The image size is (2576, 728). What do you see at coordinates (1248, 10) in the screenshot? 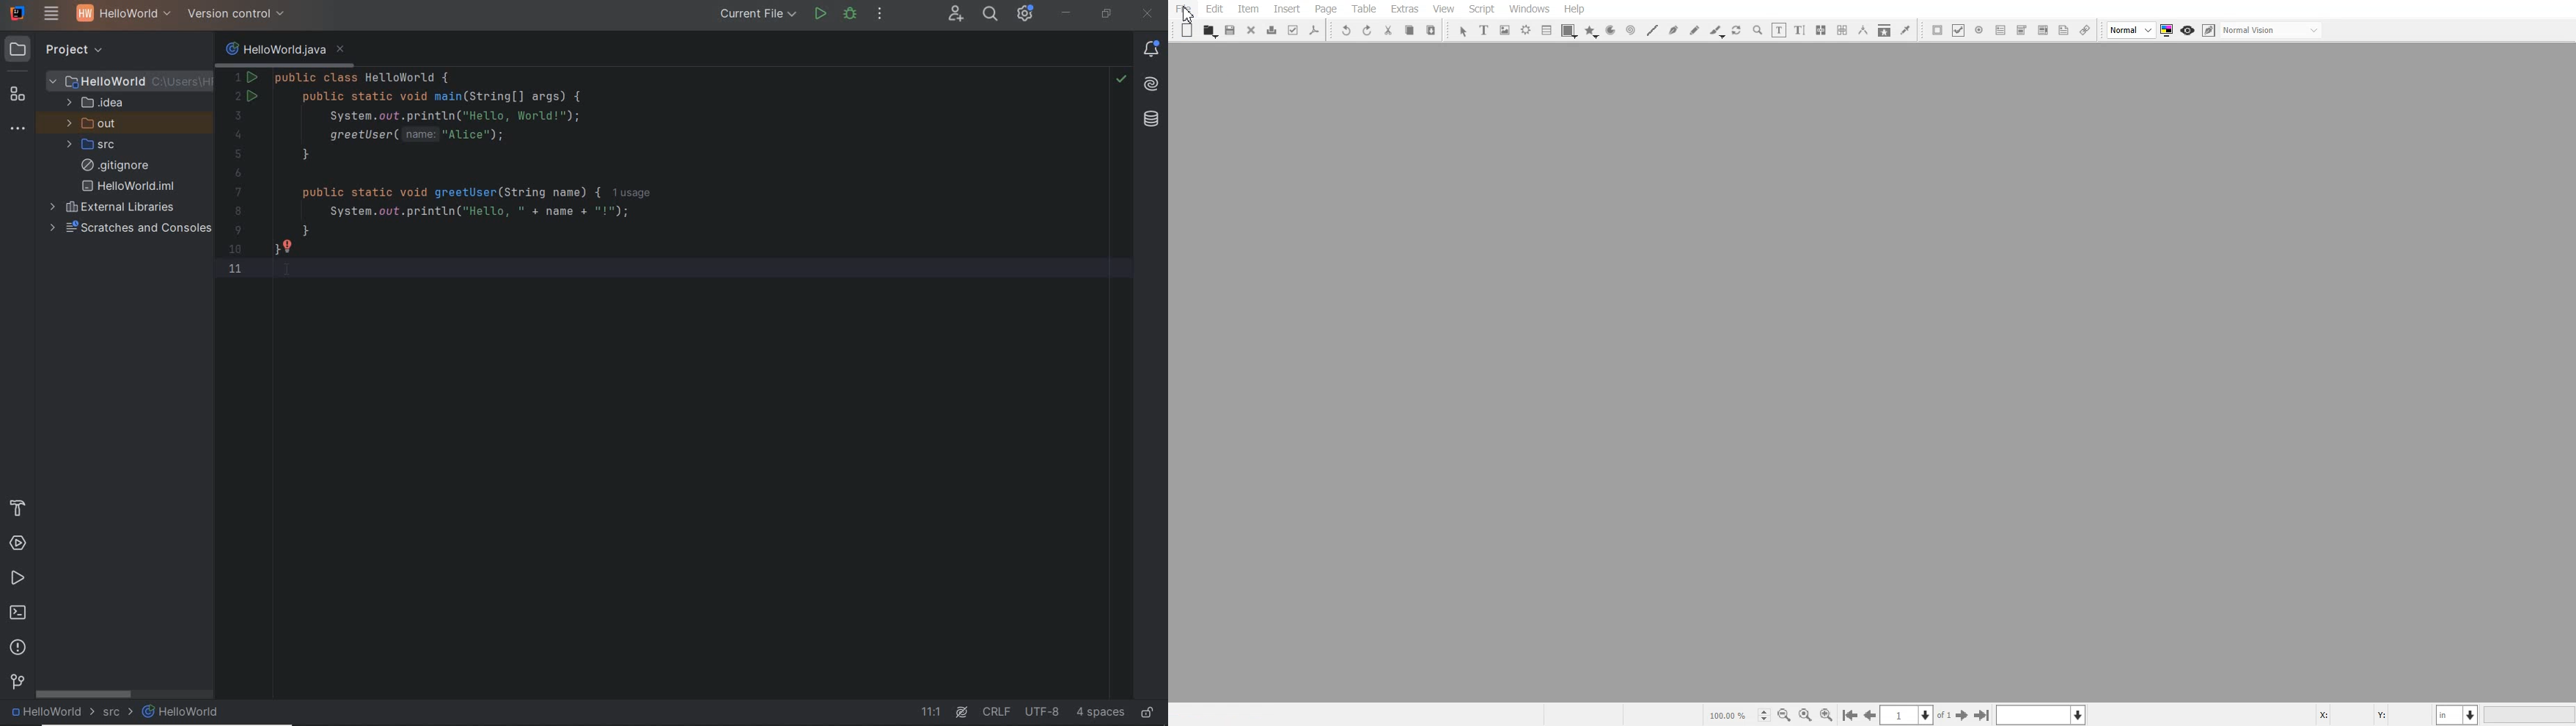
I see `Item` at bounding box center [1248, 10].